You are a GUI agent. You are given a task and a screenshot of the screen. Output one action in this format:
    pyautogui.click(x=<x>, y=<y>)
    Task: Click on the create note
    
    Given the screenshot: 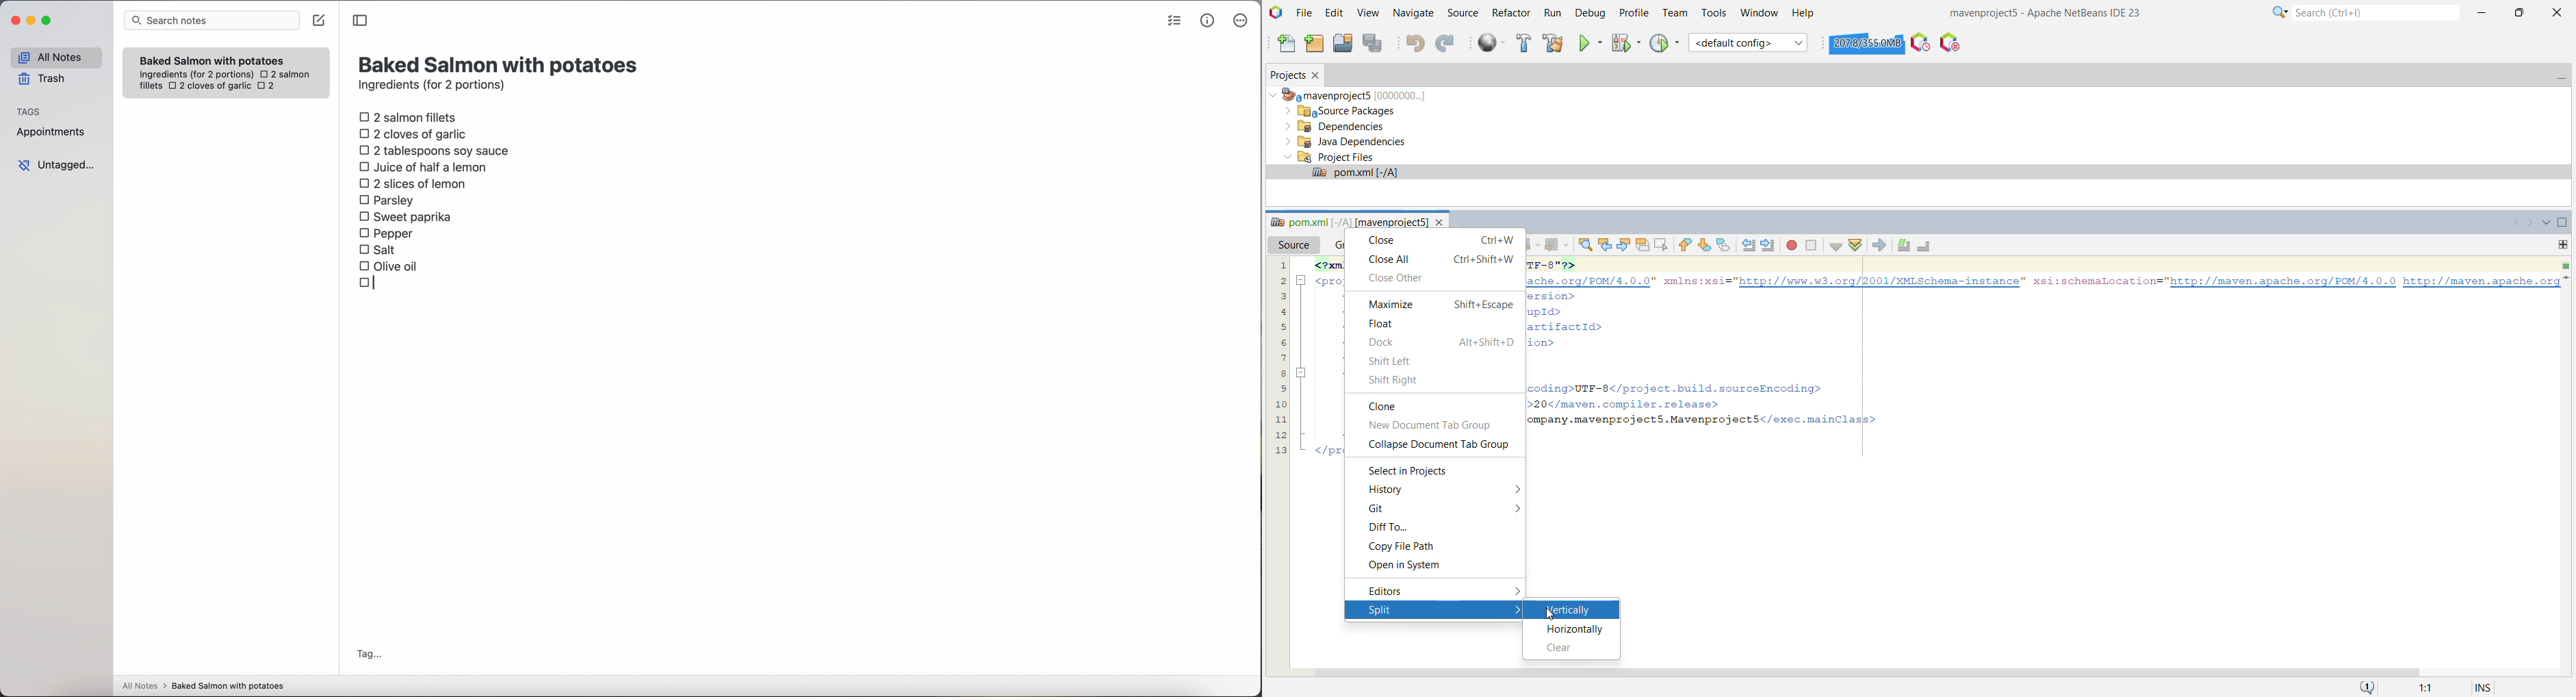 What is the action you would take?
    pyautogui.click(x=318, y=20)
    